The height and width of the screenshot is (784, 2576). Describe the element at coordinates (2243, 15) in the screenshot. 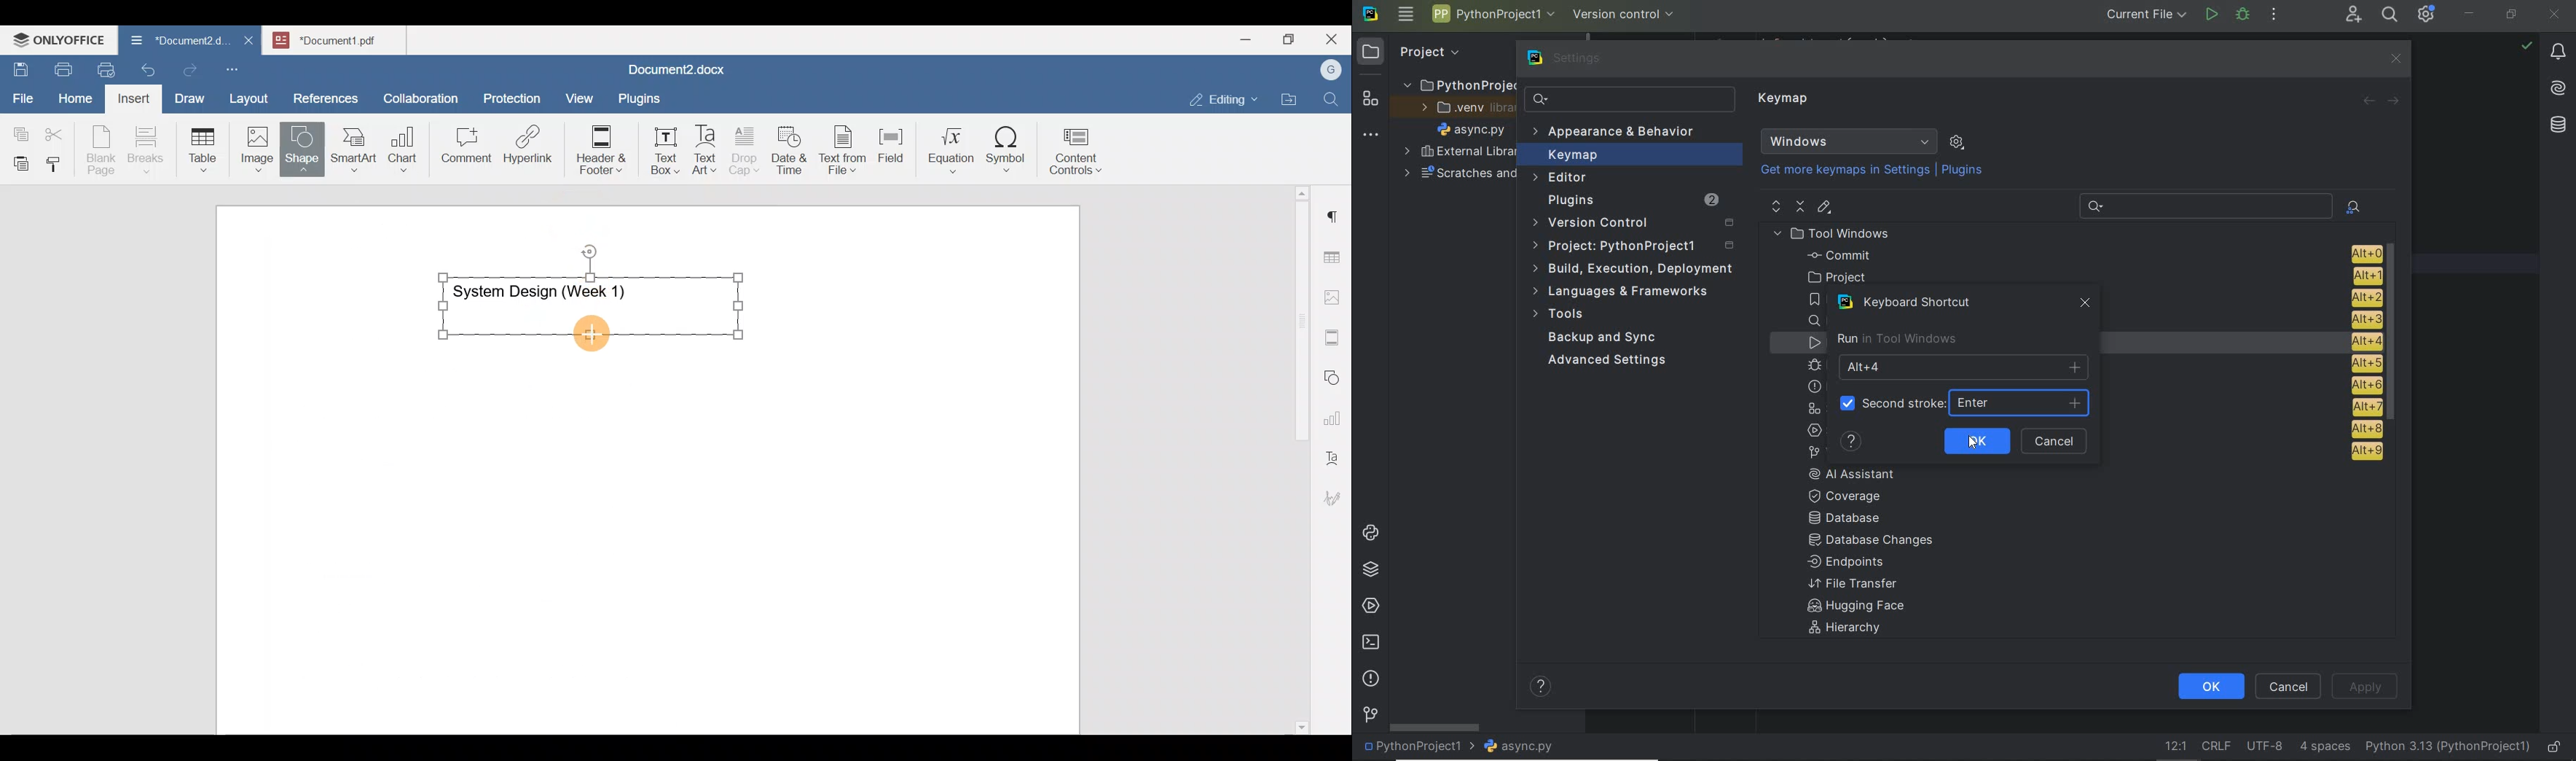

I see `Debug` at that location.